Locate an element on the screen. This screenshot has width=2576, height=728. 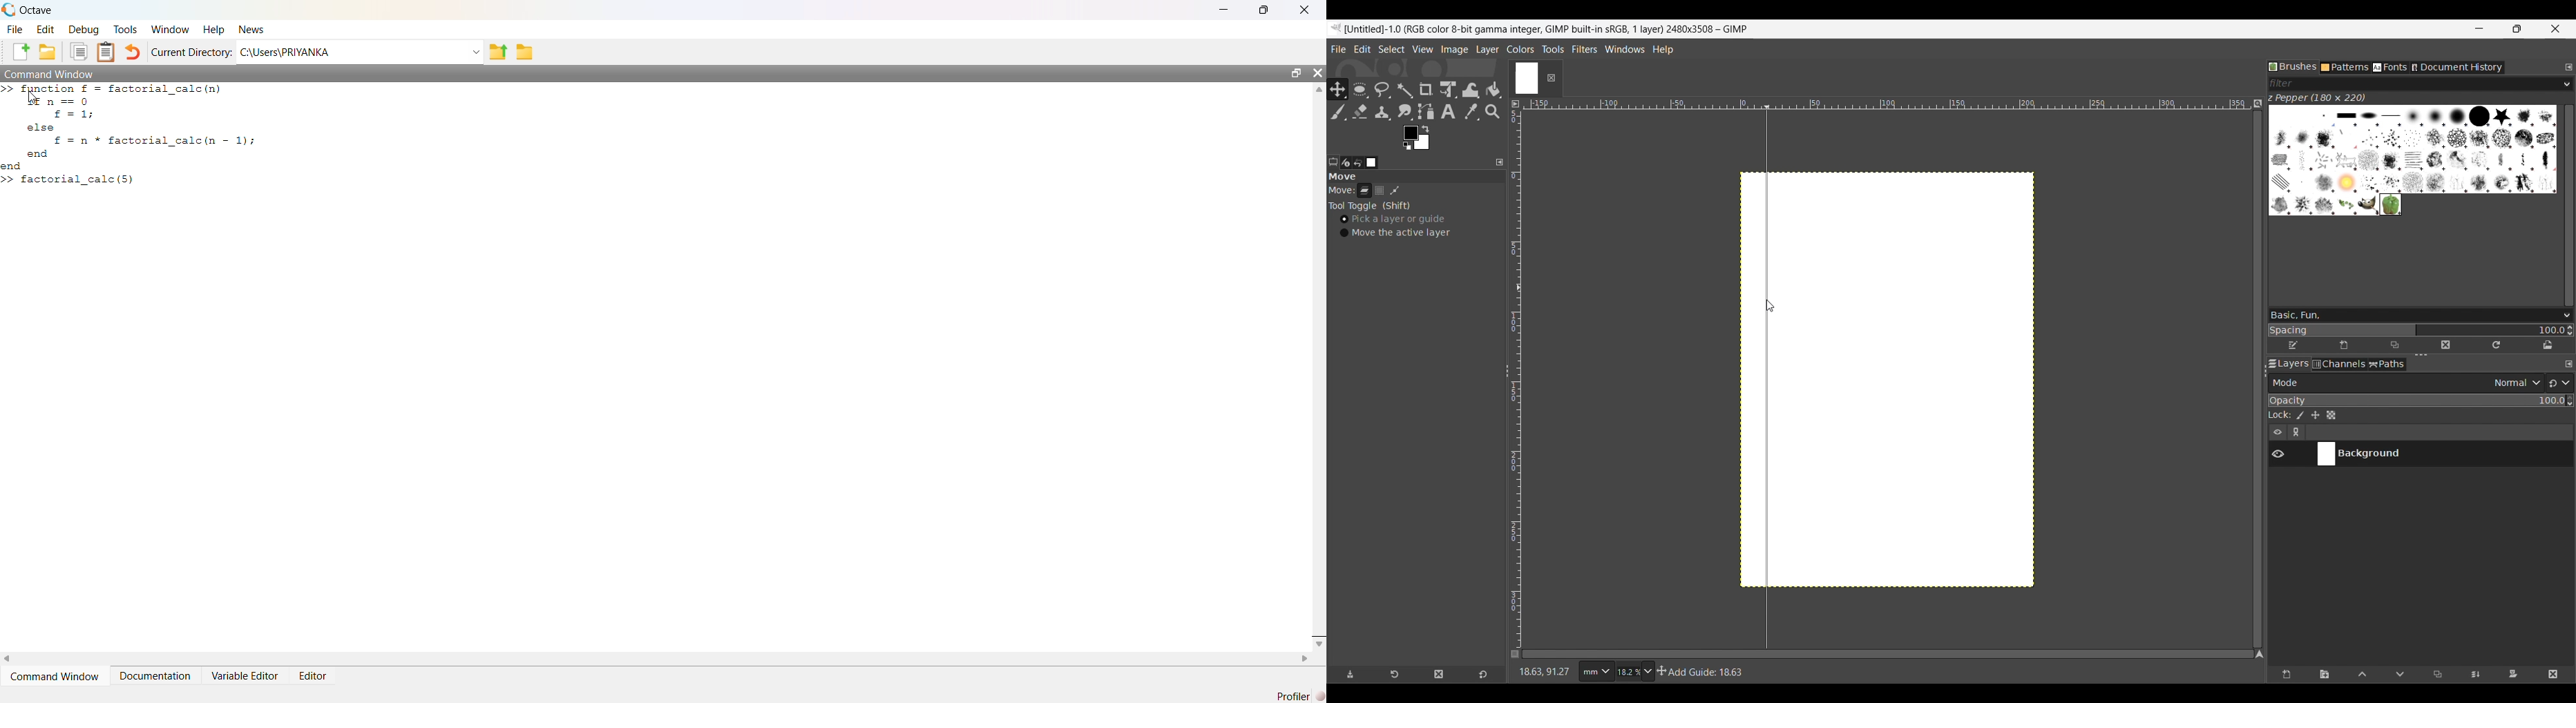
Tool toggle options is located at coordinates (1369, 206).